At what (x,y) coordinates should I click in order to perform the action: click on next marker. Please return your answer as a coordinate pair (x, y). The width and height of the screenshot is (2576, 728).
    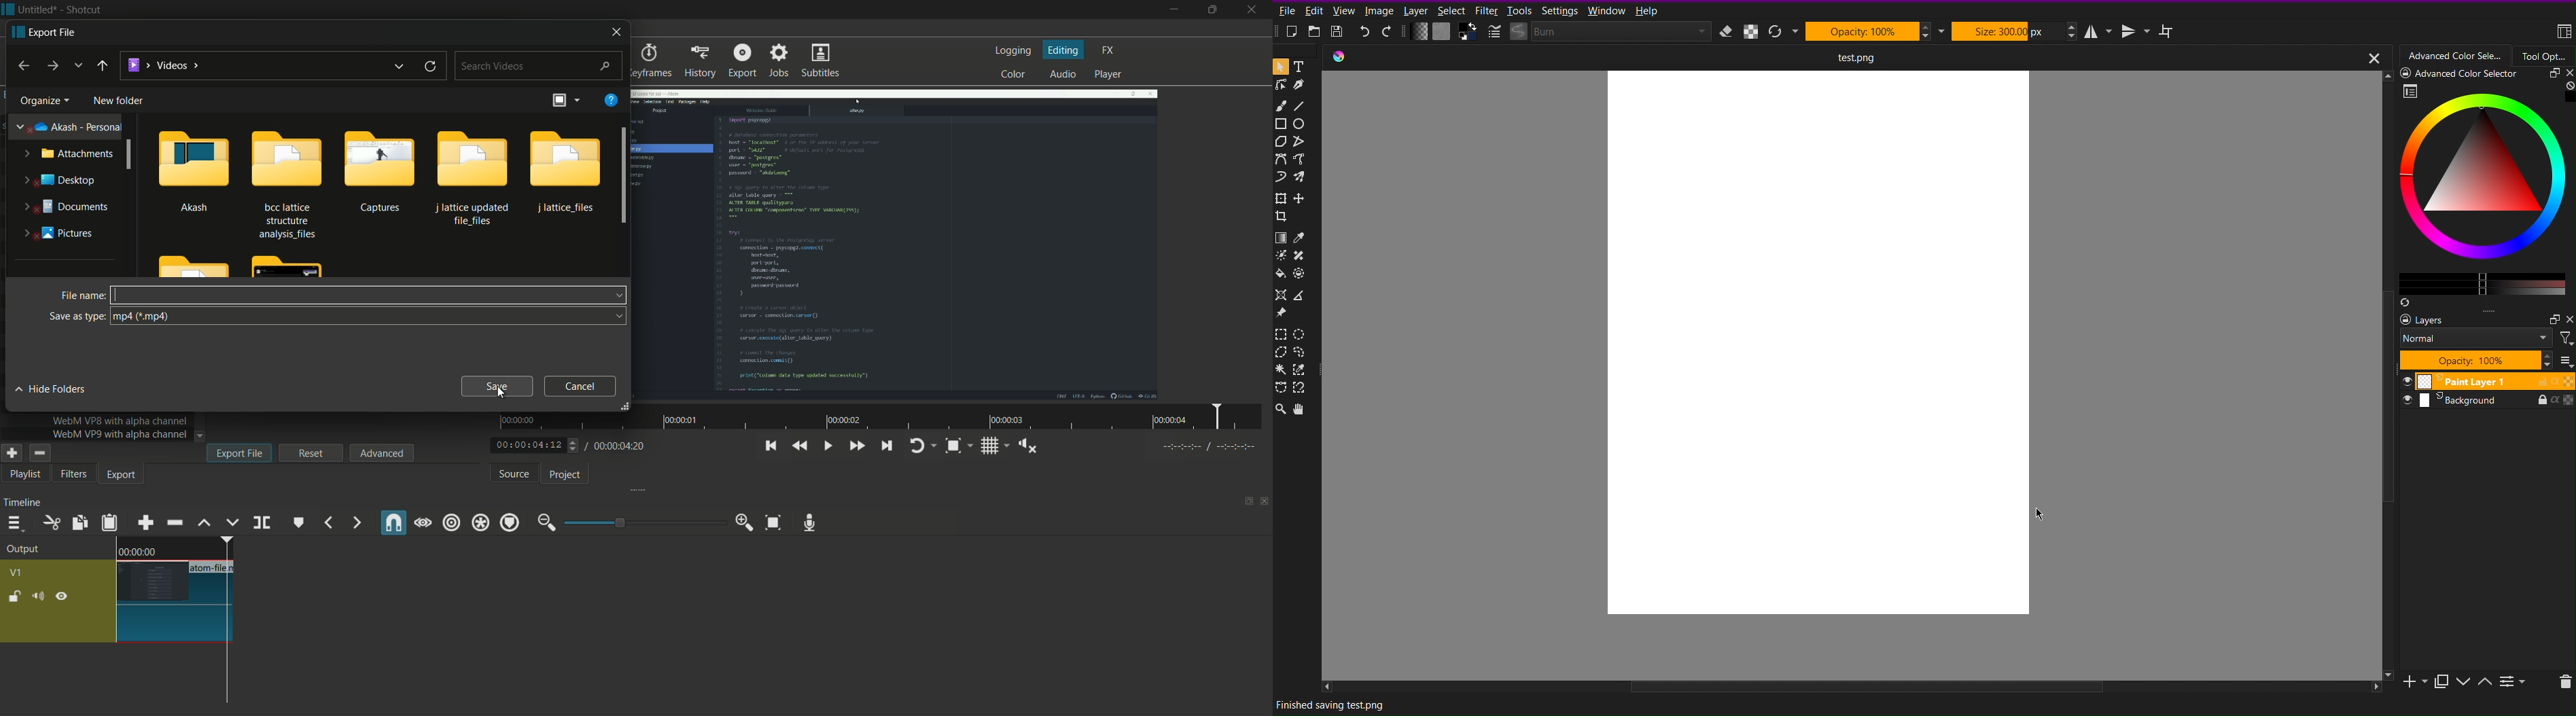
    Looking at the image, I should click on (357, 522).